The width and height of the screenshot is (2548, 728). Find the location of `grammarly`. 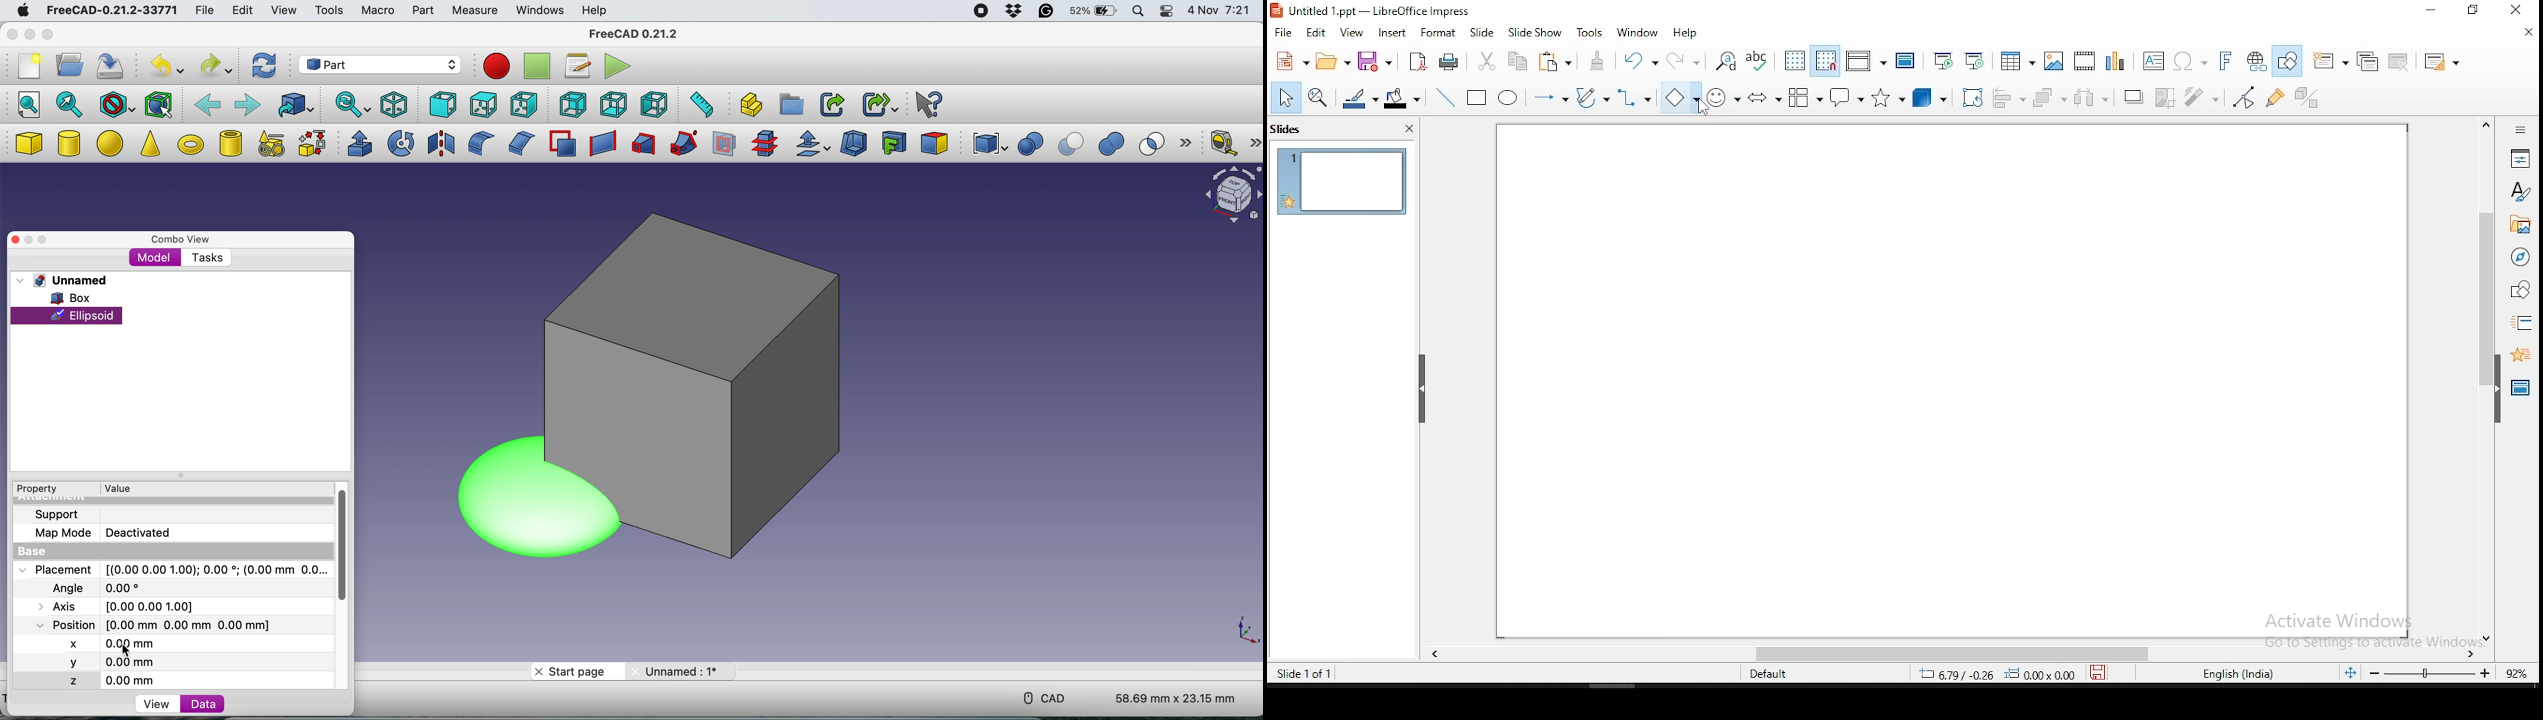

grammarly is located at coordinates (1045, 12).